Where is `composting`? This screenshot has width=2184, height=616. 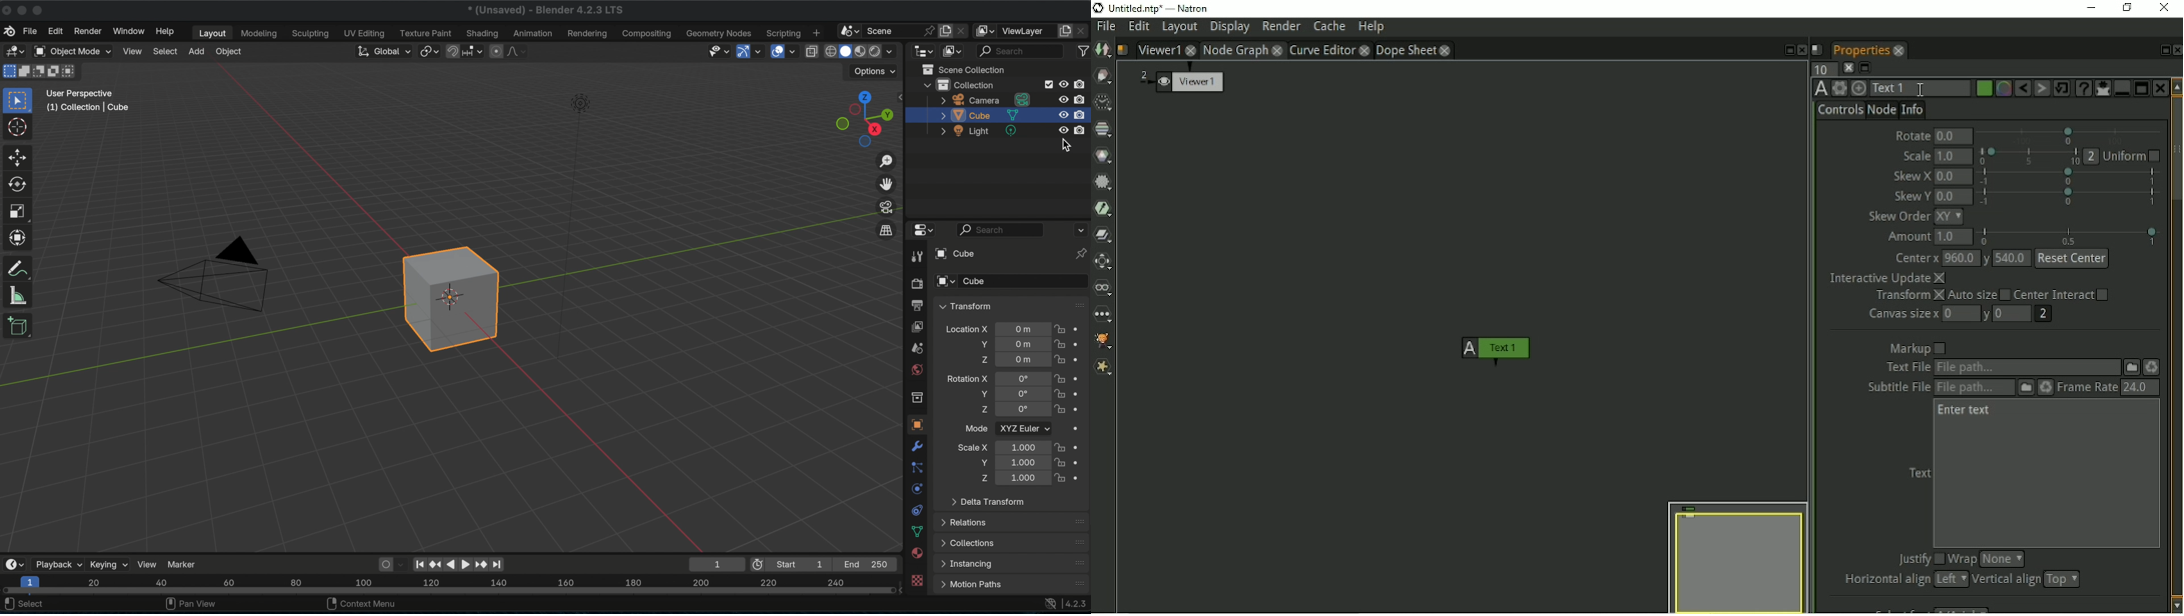 composting is located at coordinates (648, 33).